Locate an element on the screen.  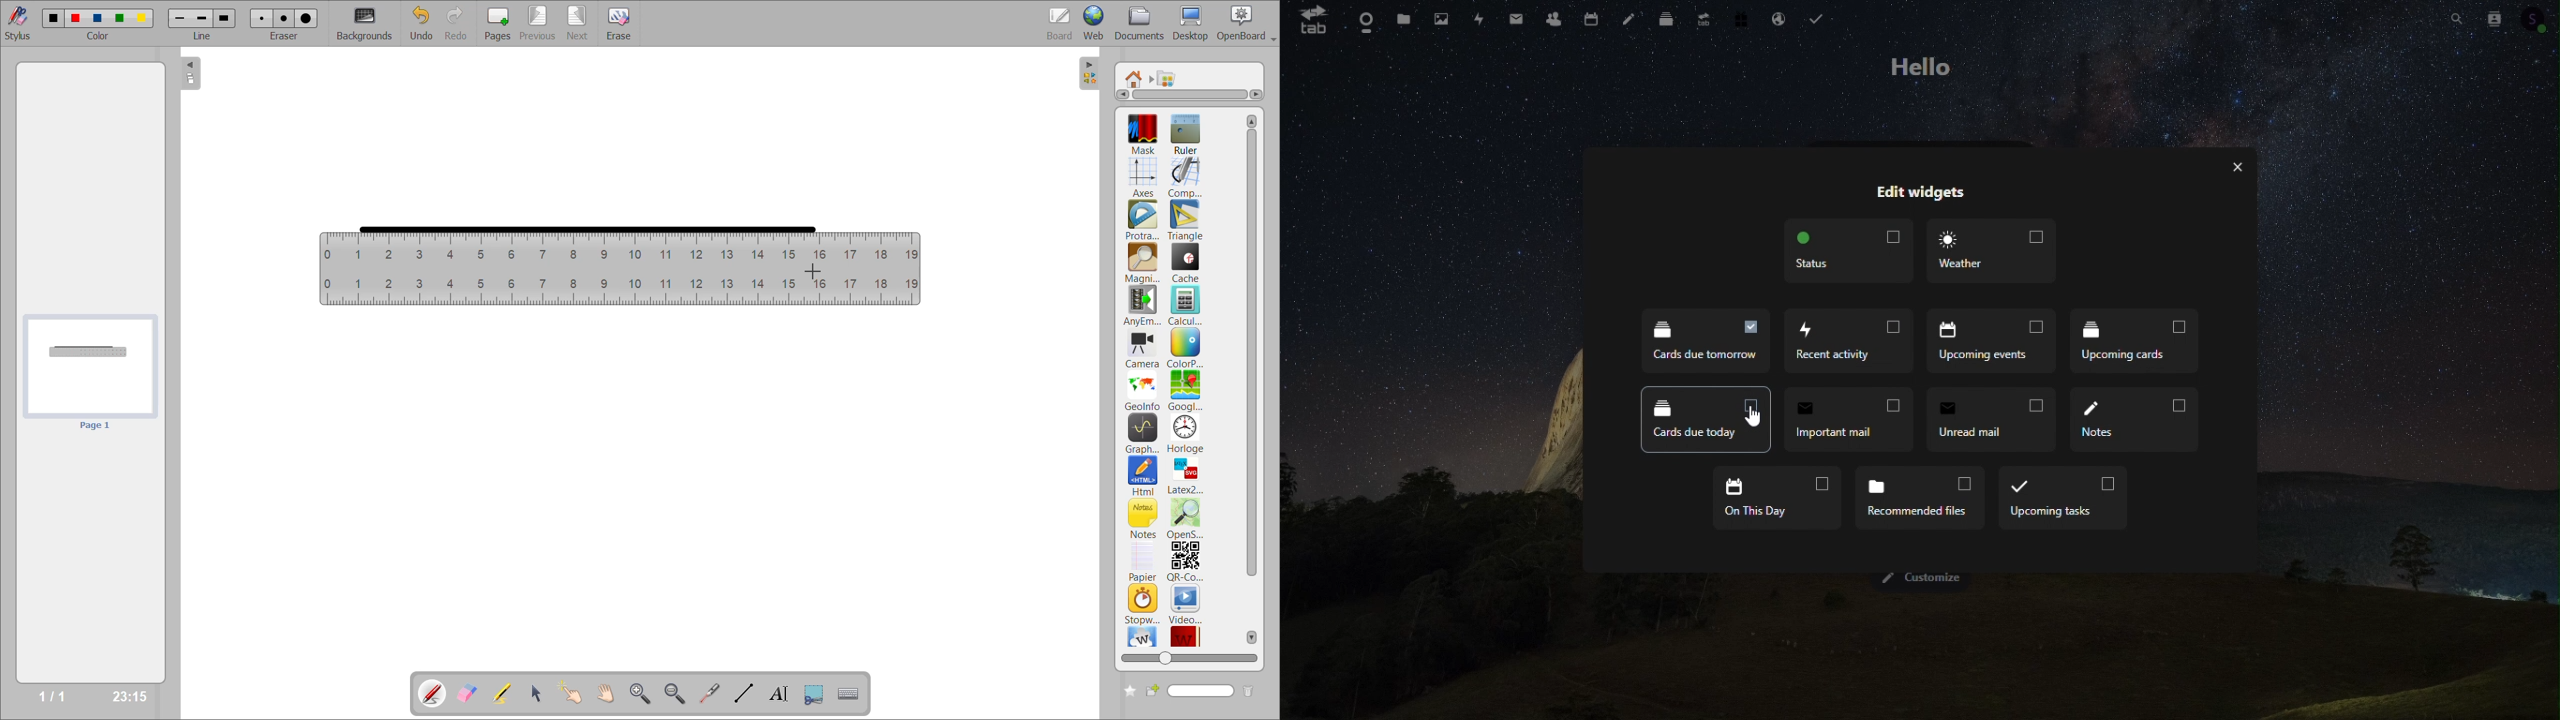
openboard is located at coordinates (1248, 23).